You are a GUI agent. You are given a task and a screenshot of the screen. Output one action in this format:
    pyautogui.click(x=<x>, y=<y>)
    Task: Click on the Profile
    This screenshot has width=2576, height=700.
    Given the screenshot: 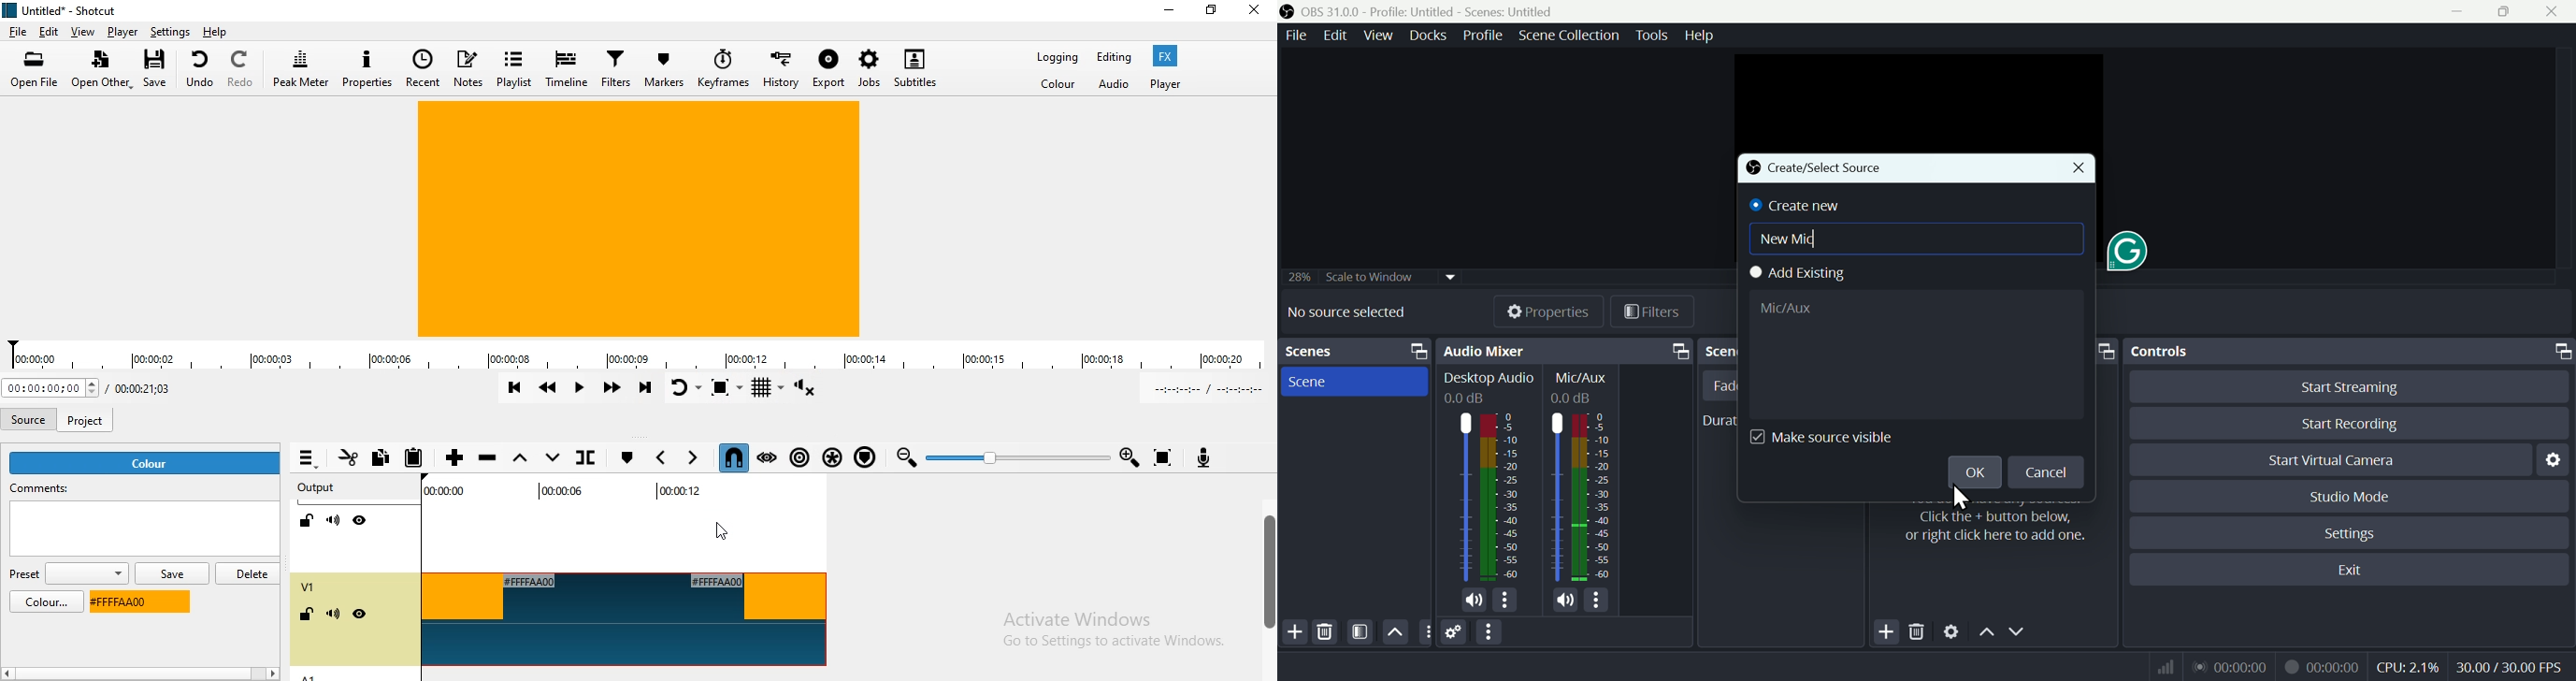 What is the action you would take?
    pyautogui.click(x=1483, y=35)
    